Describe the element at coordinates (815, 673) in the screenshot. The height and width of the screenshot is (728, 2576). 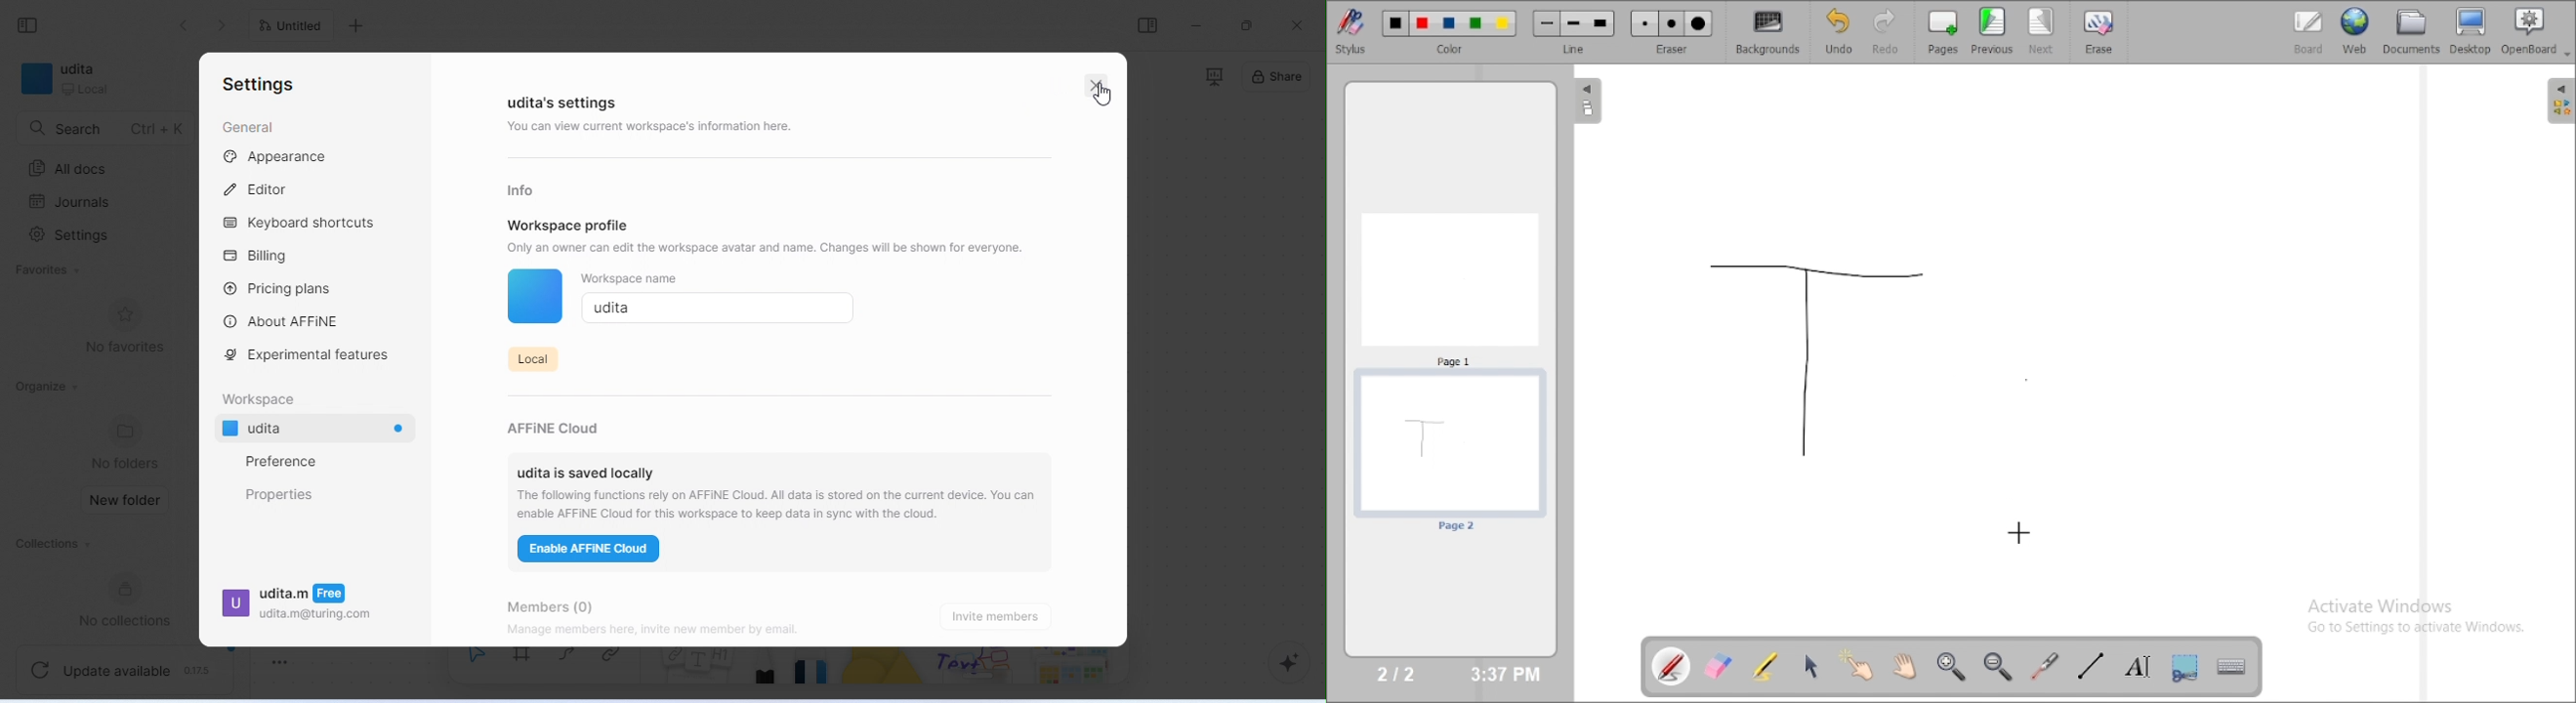
I see `eraser` at that location.